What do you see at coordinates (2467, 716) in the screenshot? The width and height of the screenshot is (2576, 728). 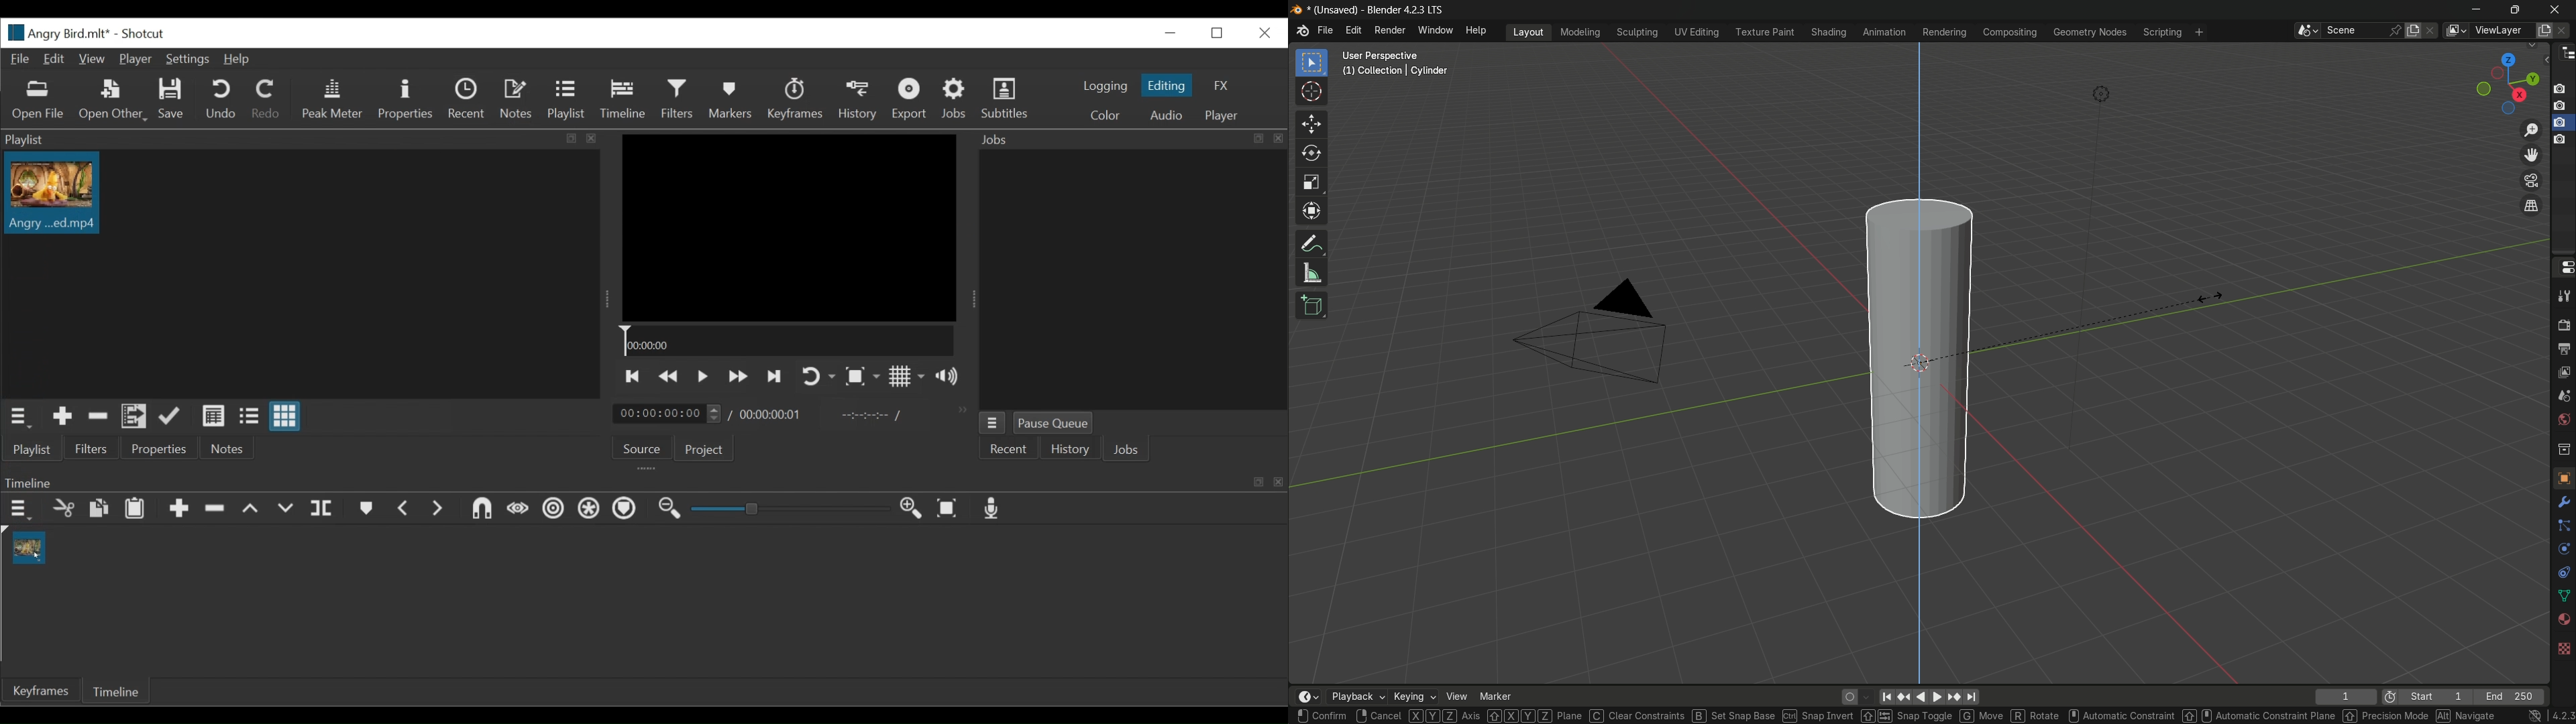 I see `use Alt to Navigate ` at bounding box center [2467, 716].